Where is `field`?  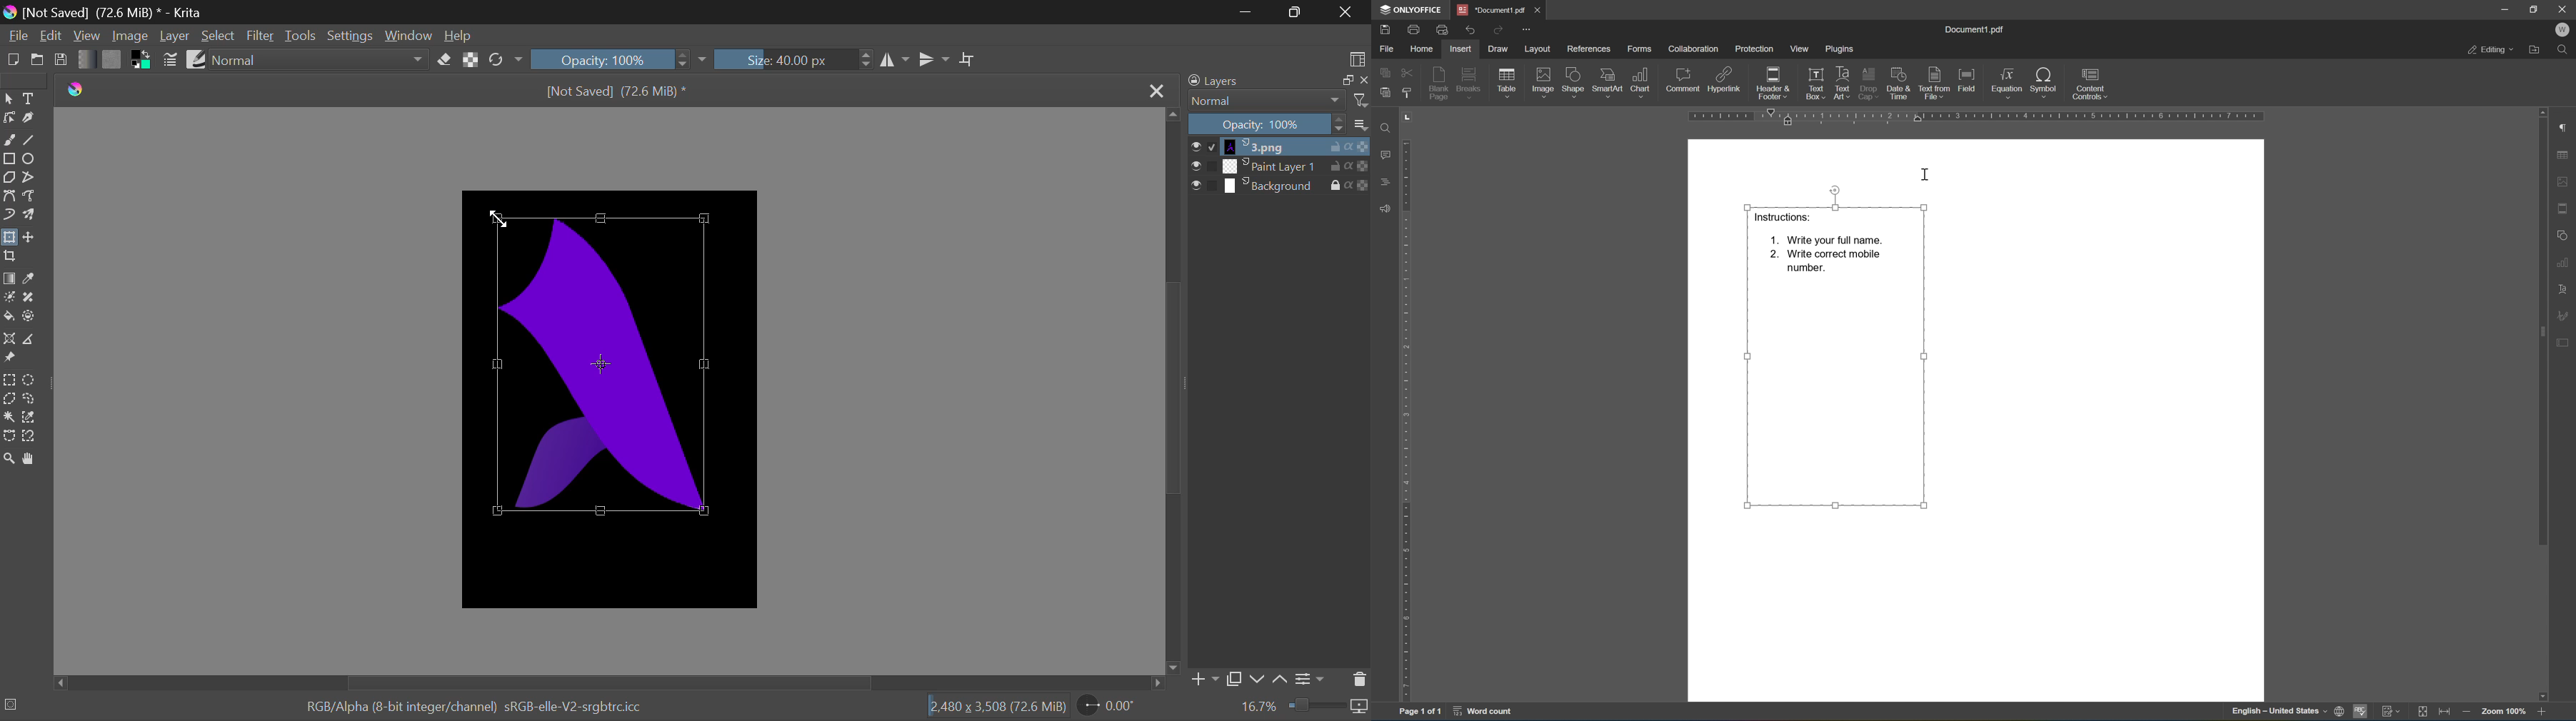
field is located at coordinates (1968, 80).